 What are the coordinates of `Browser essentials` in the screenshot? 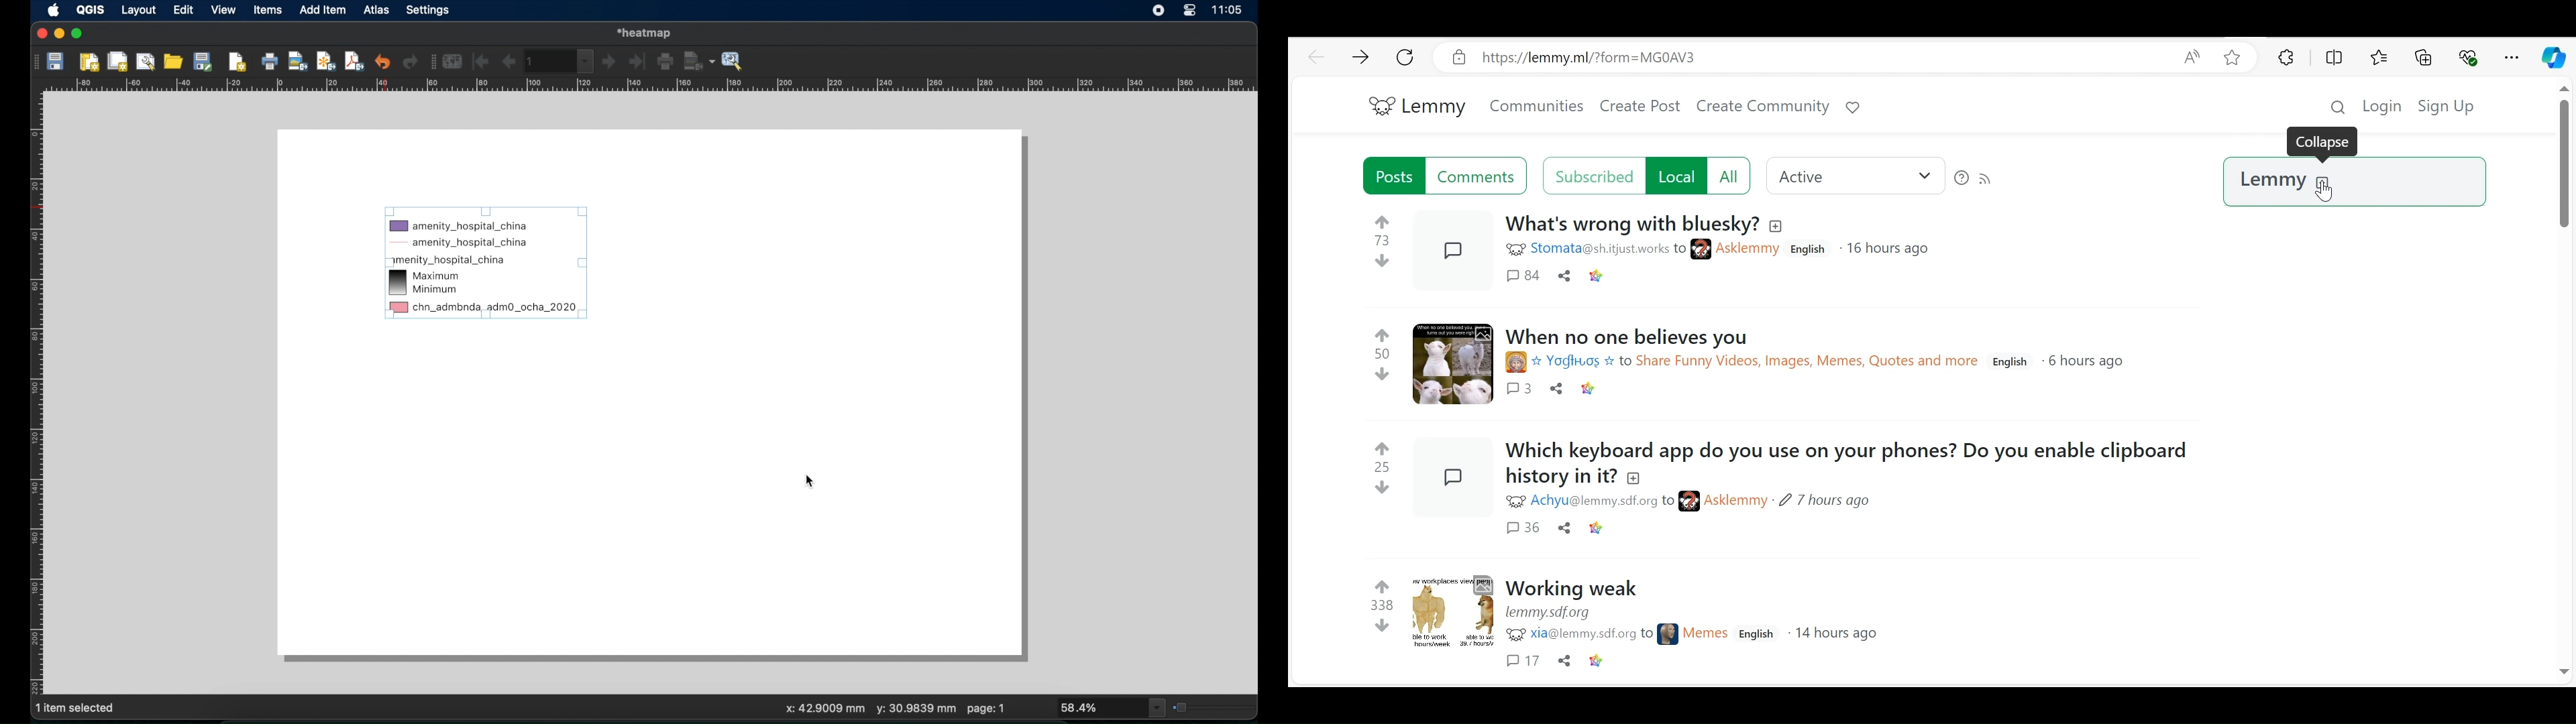 It's located at (2469, 56).